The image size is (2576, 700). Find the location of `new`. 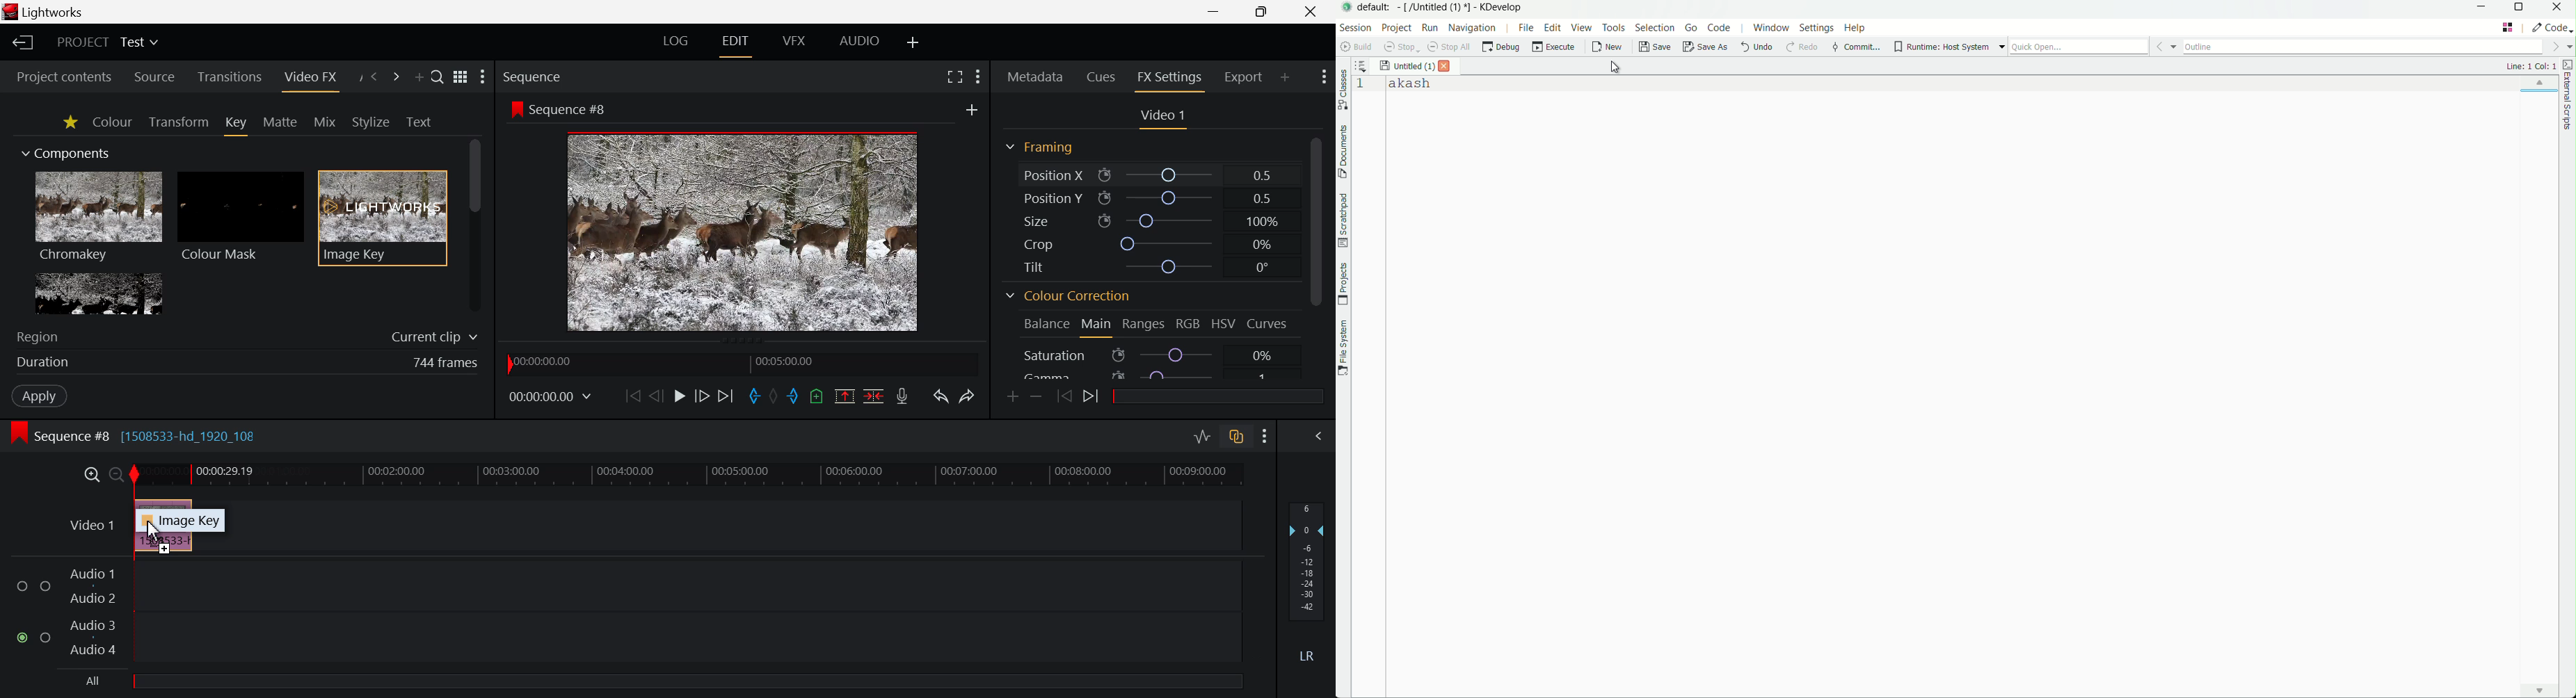

new is located at coordinates (1607, 47).